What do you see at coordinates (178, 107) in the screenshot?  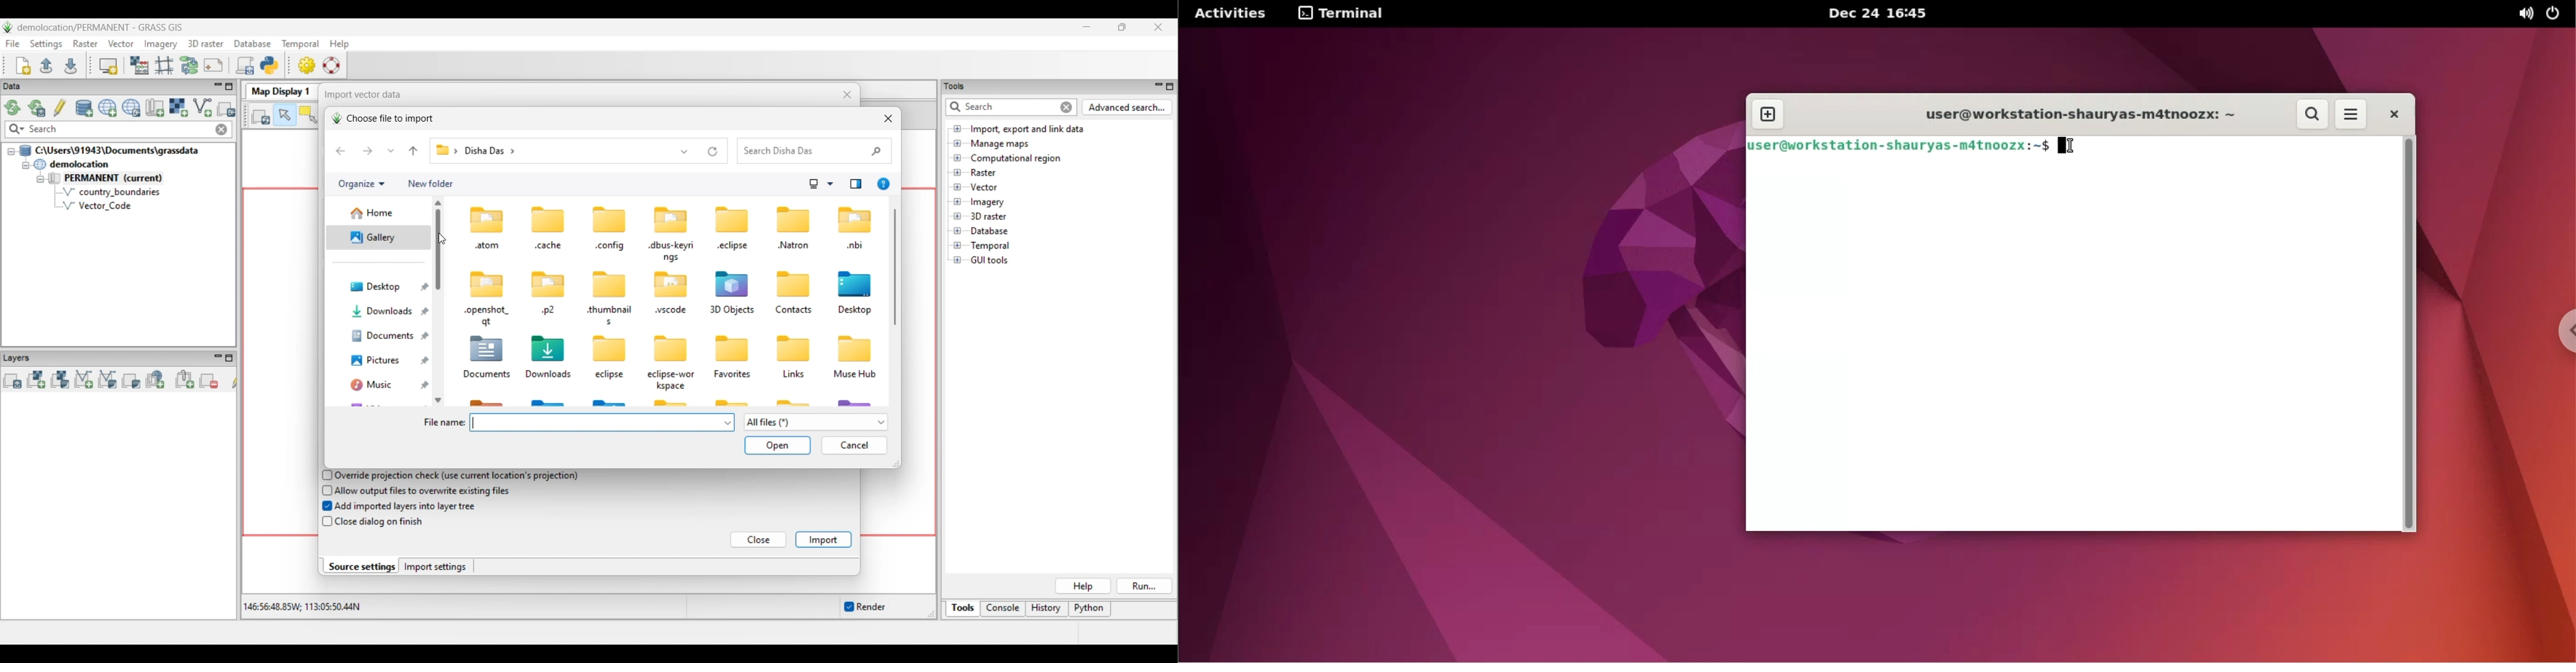 I see `Import raster data` at bounding box center [178, 107].